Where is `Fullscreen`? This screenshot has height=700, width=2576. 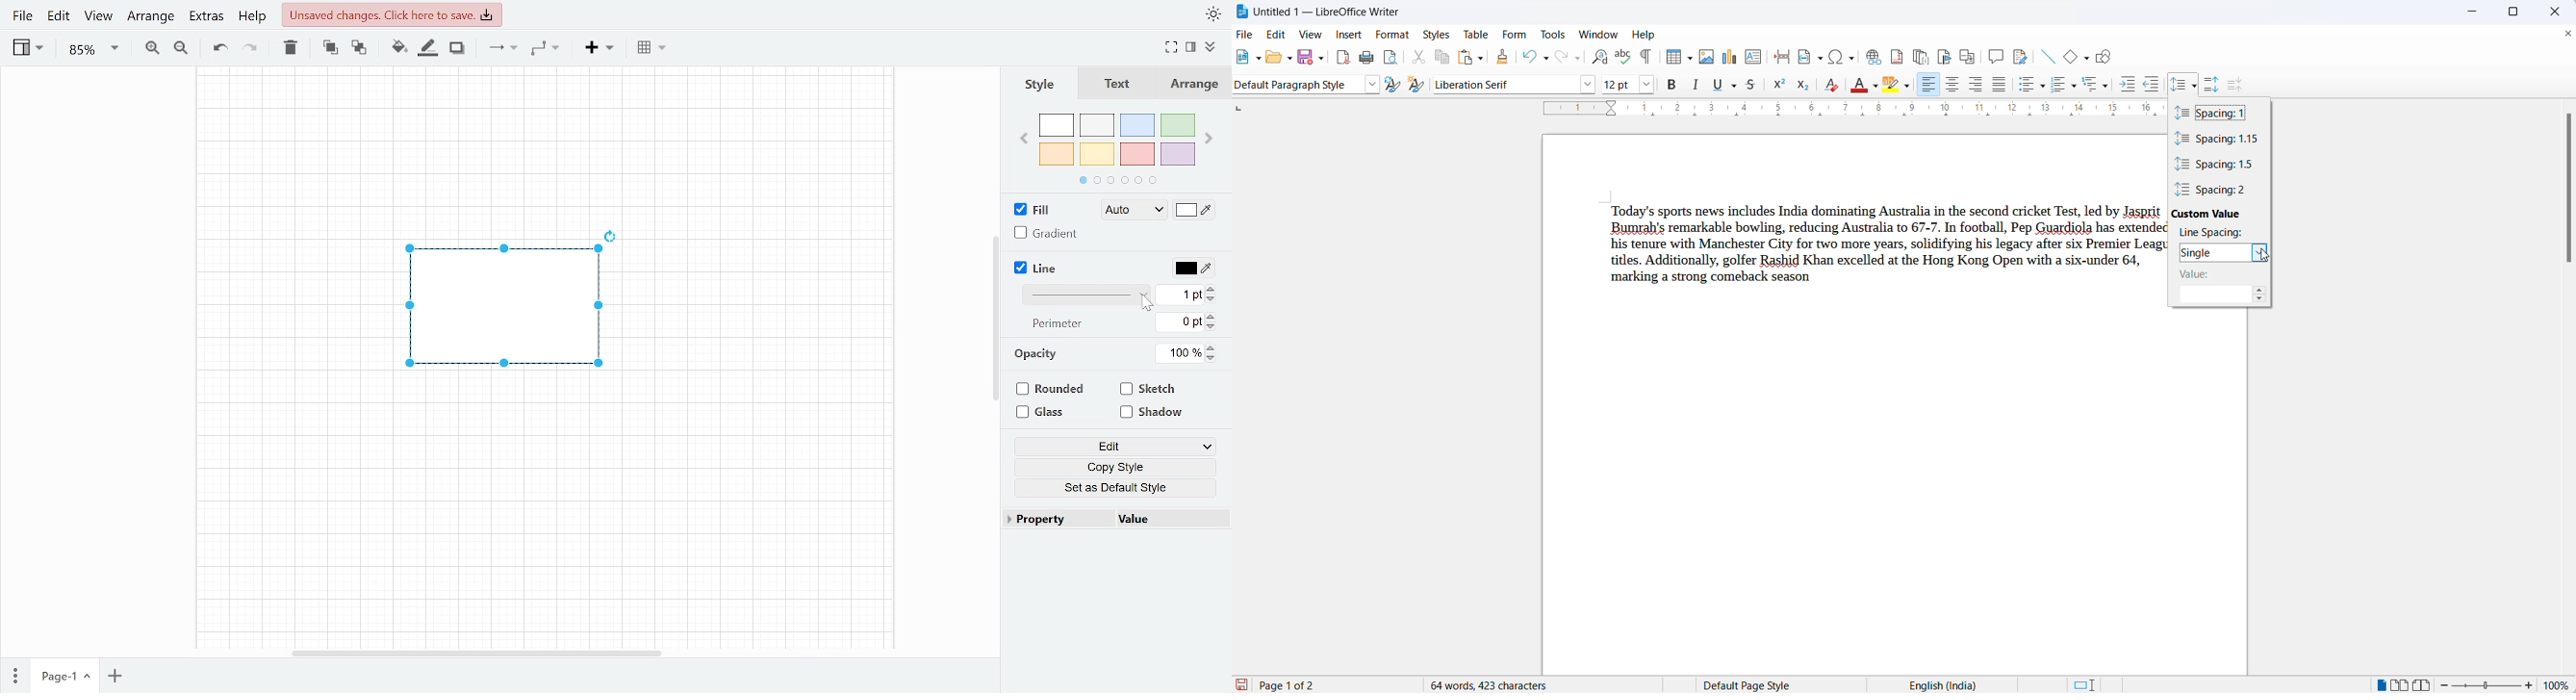
Fullscreen is located at coordinates (1171, 48).